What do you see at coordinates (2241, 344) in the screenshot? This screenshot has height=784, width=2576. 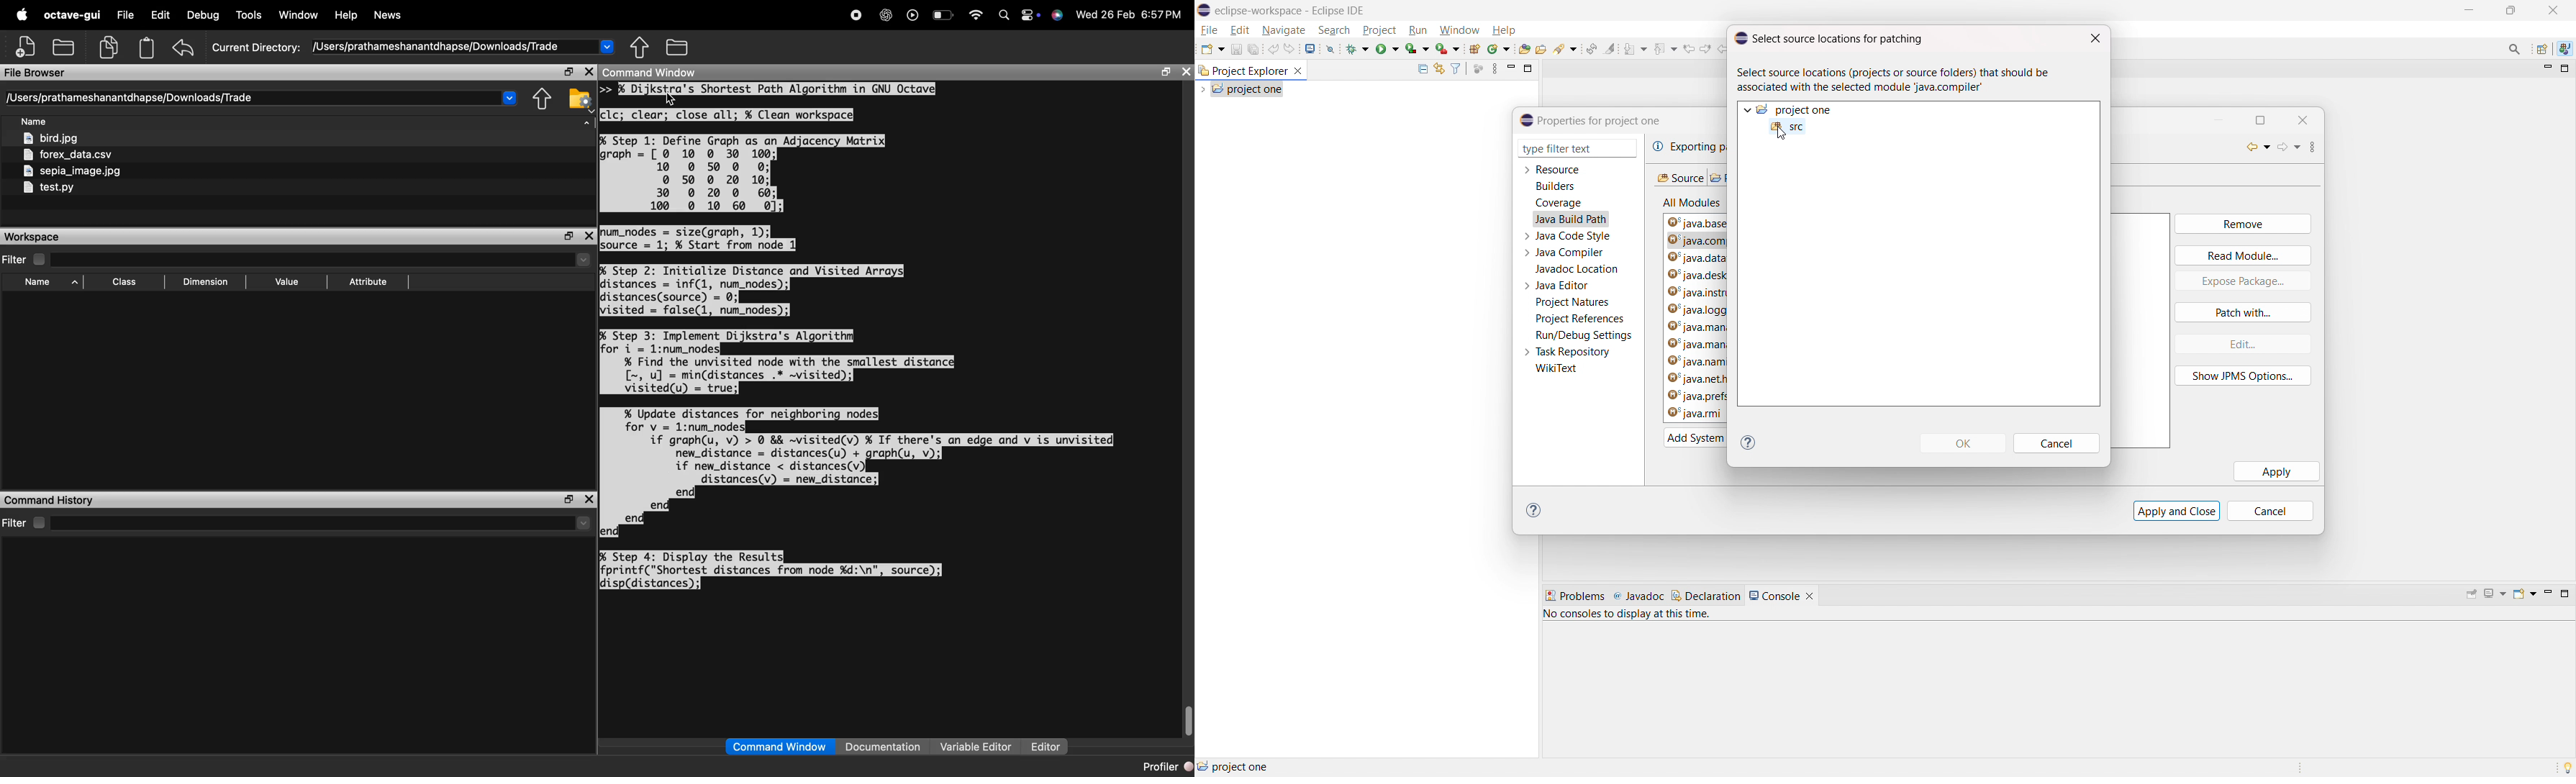 I see `edit` at bounding box center [2241, 344].